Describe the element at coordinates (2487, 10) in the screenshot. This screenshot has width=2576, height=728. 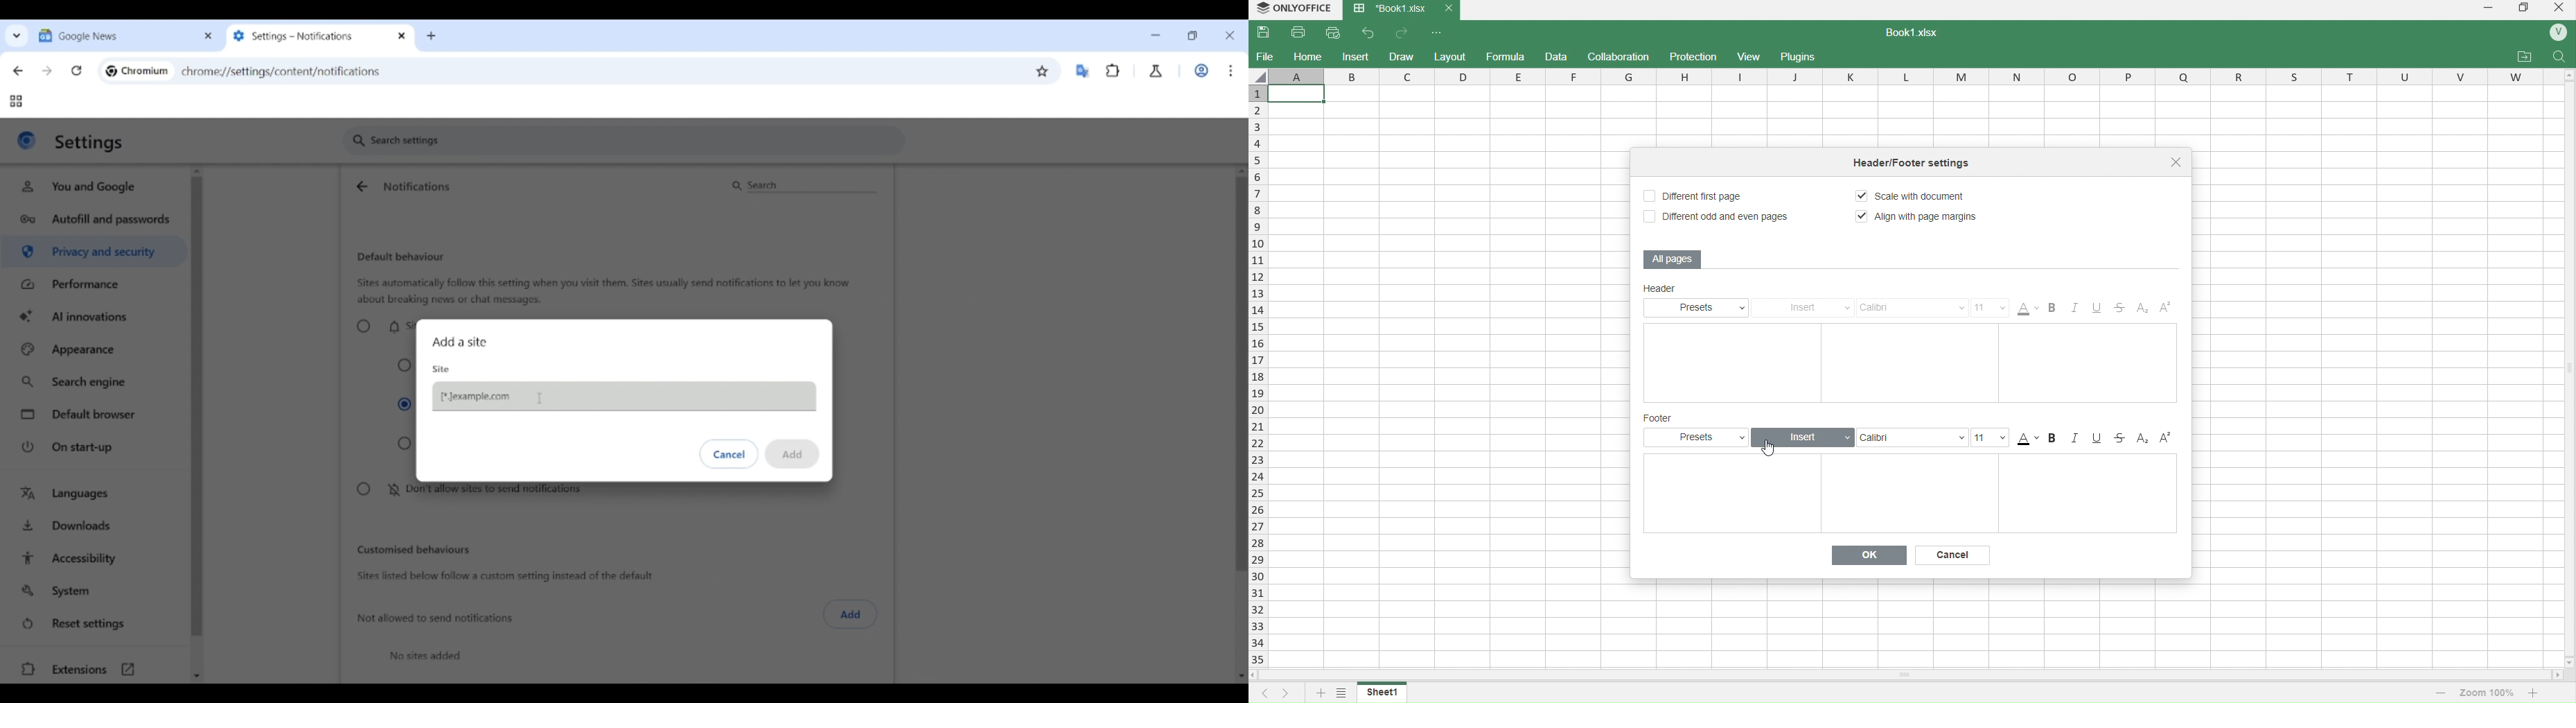
I see `minimize` at that location.